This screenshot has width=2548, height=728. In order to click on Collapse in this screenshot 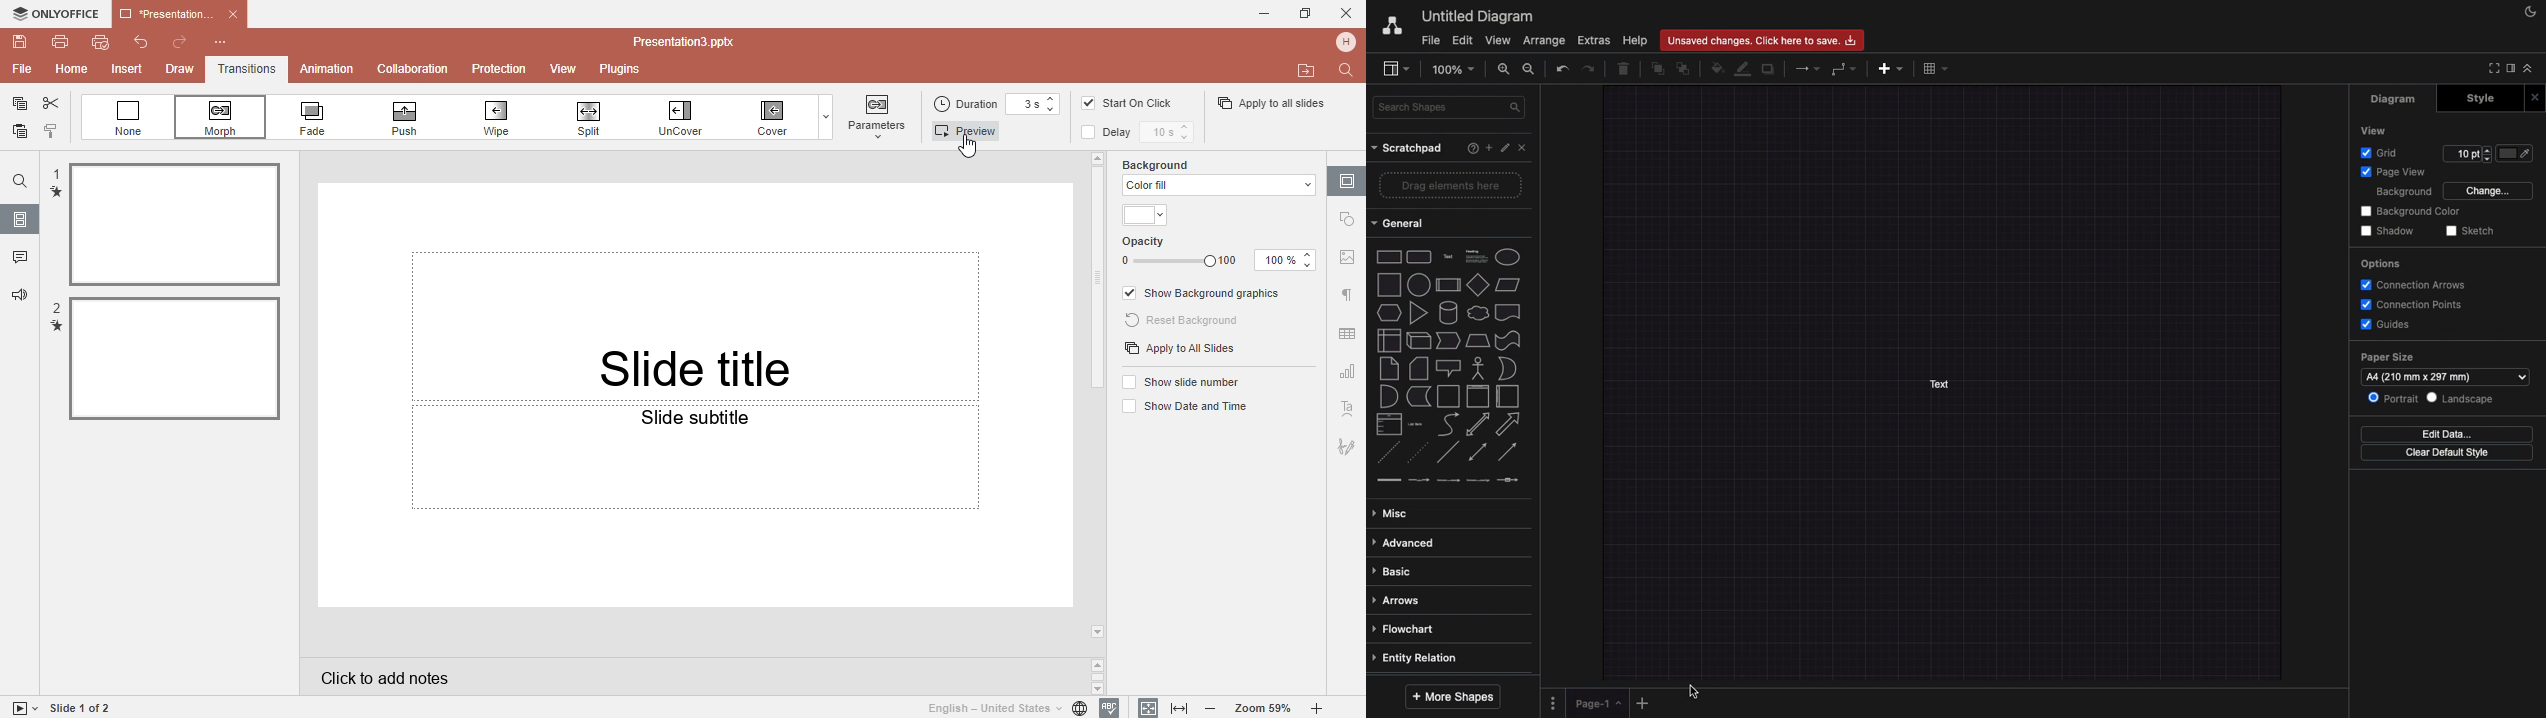, I will do `click(2532, 70)`.